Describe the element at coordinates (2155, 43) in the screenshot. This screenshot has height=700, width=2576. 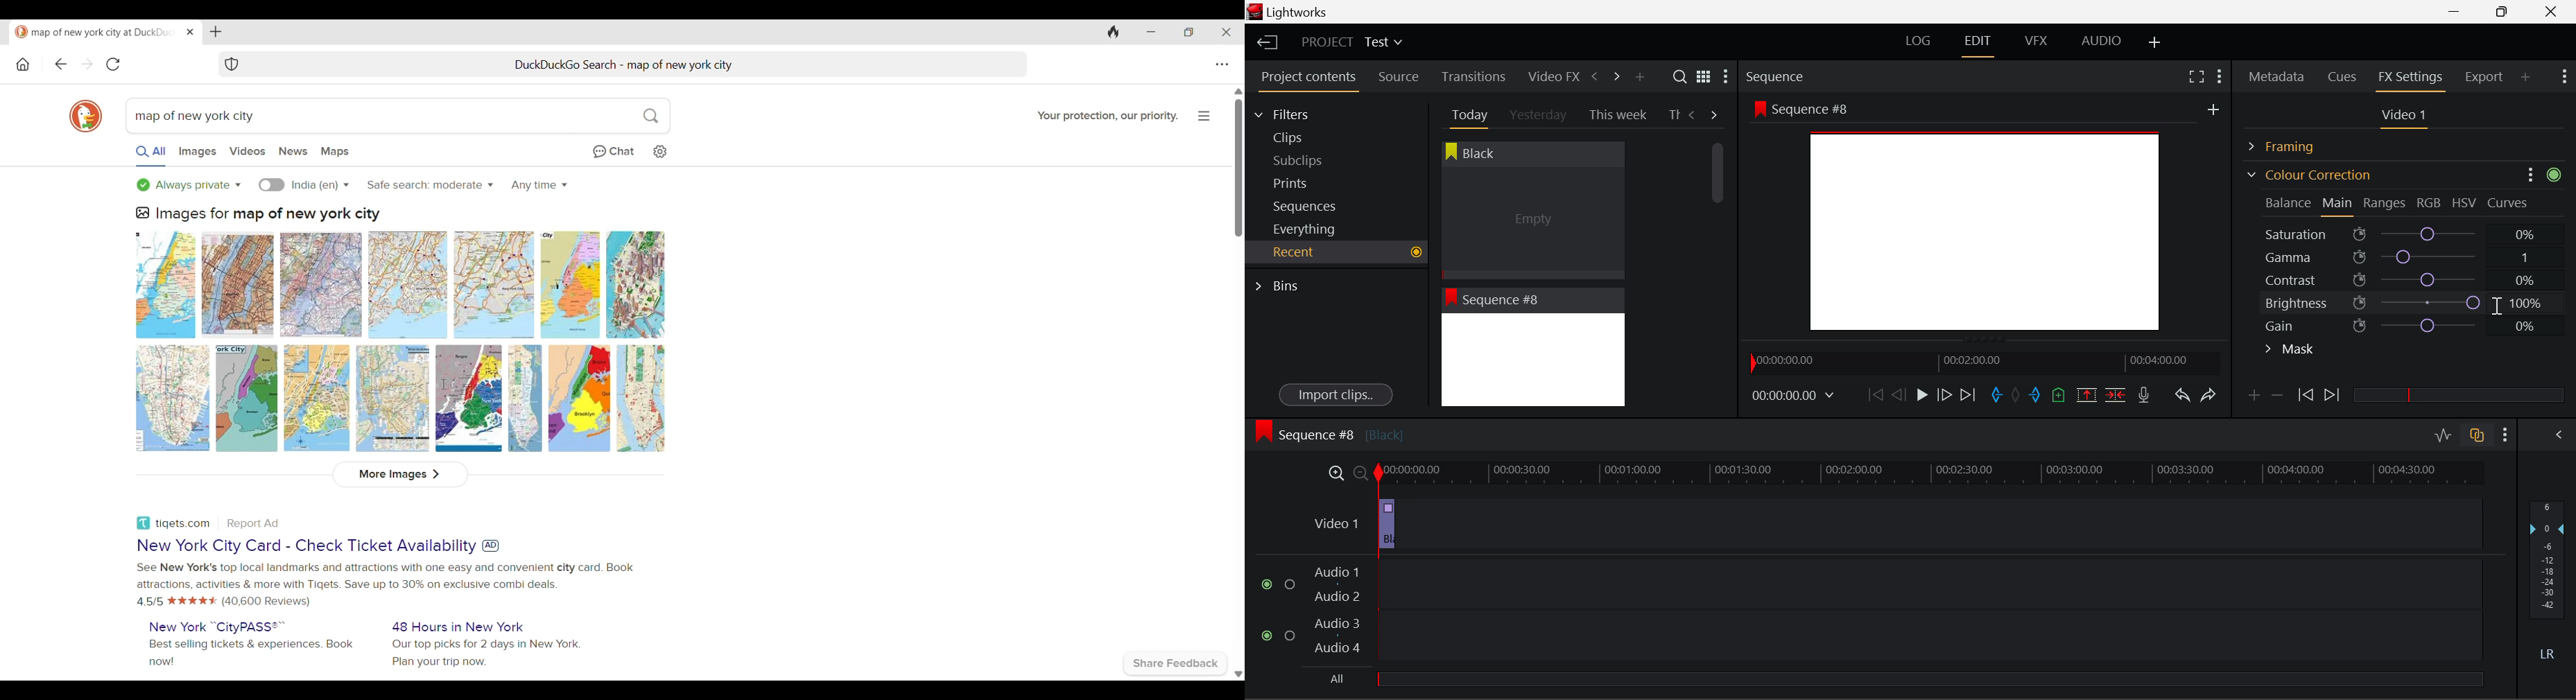
I see `Add Layout` at that location.